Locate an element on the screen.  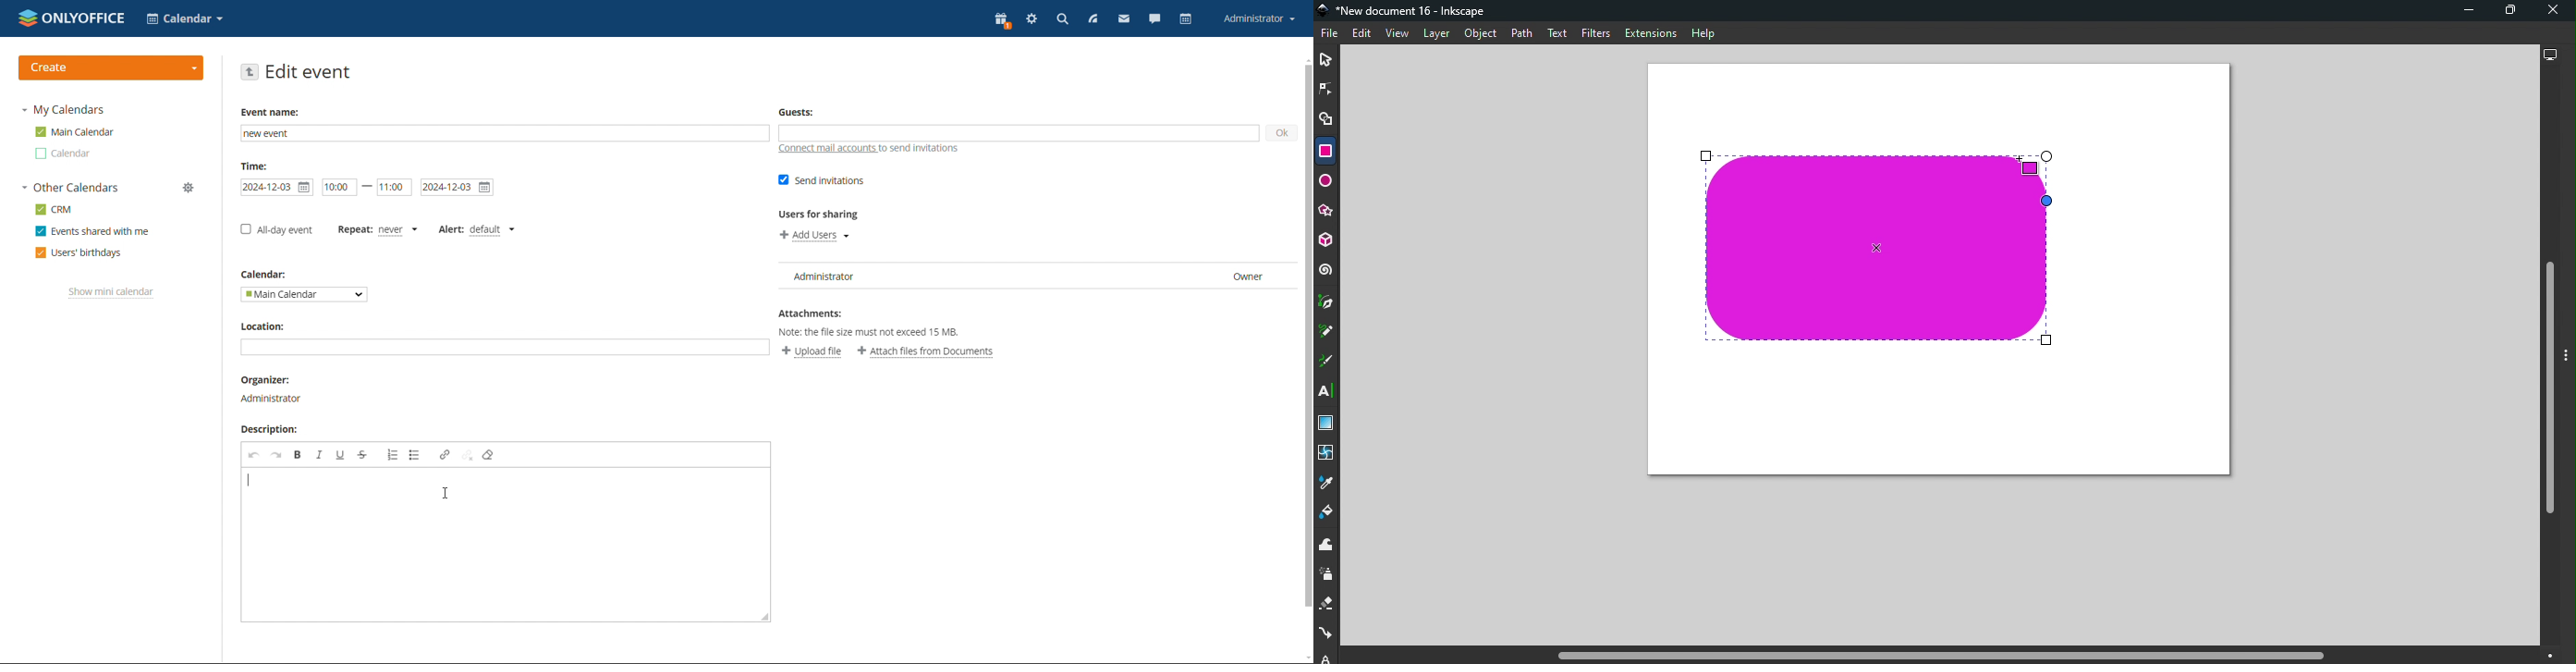
Close is located at coordinates (2553, 11).